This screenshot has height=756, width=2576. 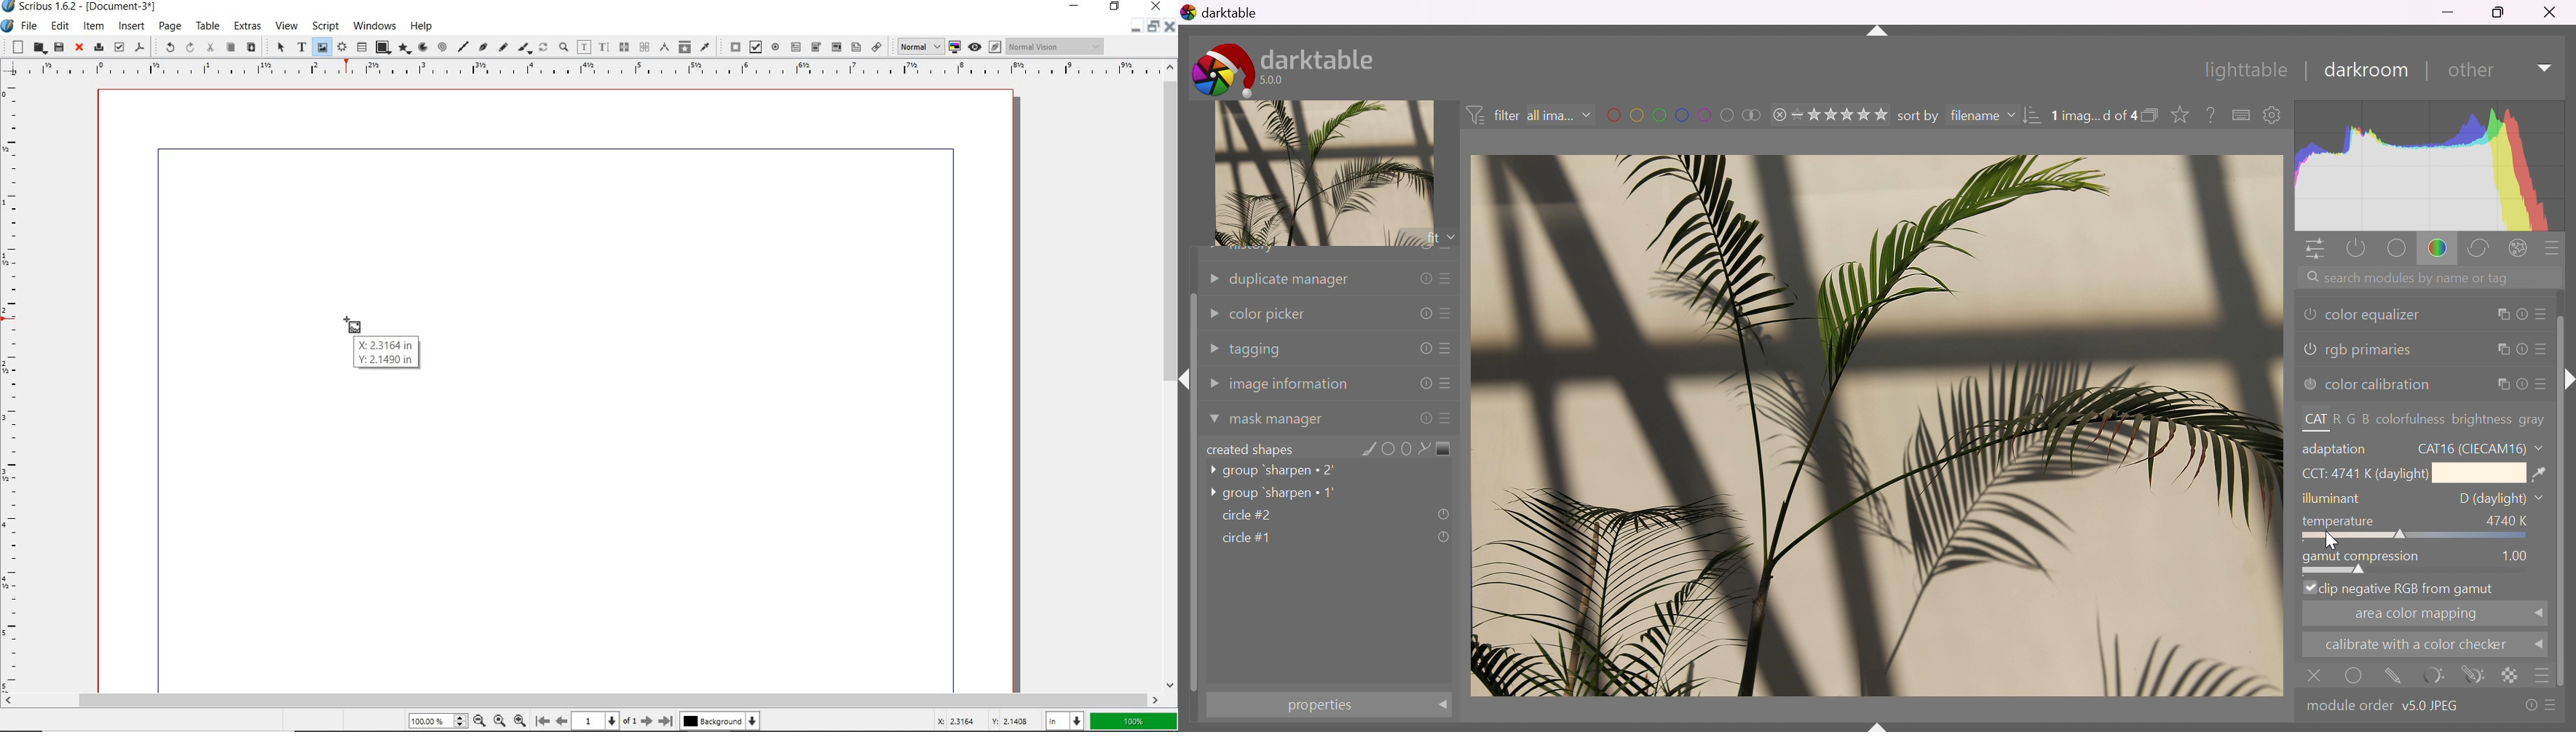 What do you see at coordinates (1271, 472) in the screenshot?
I see `group 'sharpen 2'` at bounding box center [1271, 472].